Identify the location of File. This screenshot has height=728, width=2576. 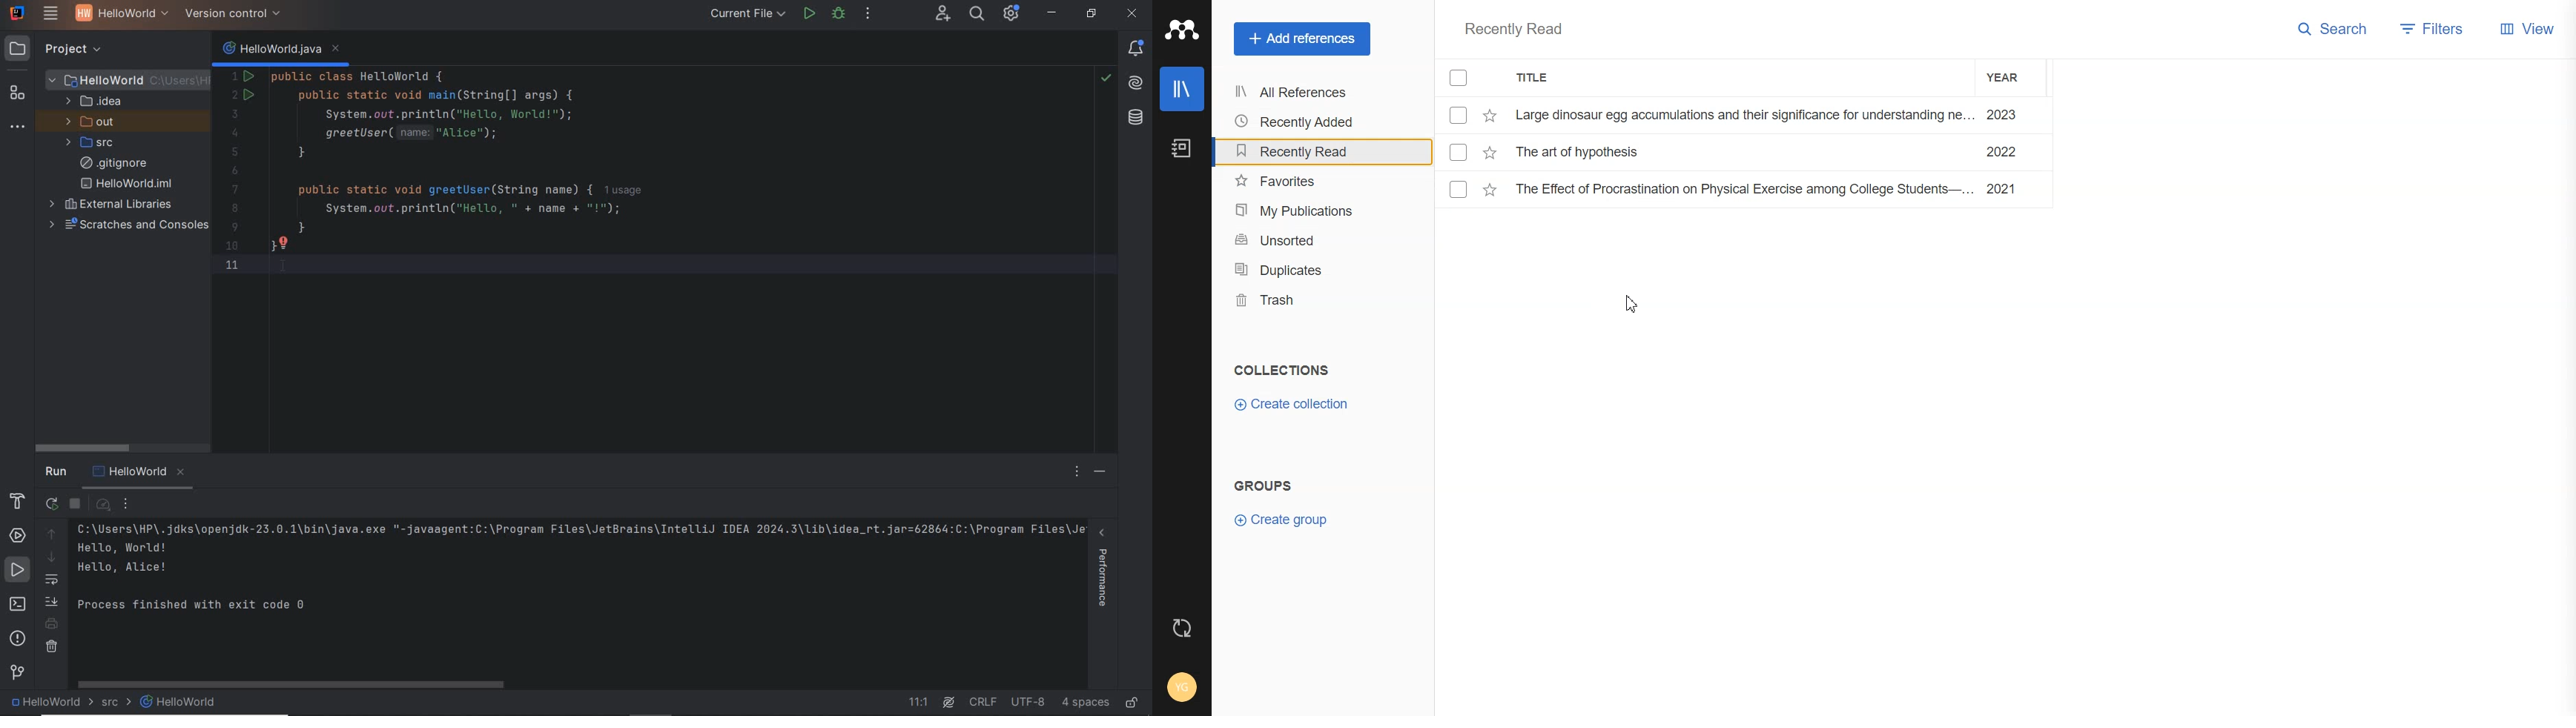
(1748, 189).